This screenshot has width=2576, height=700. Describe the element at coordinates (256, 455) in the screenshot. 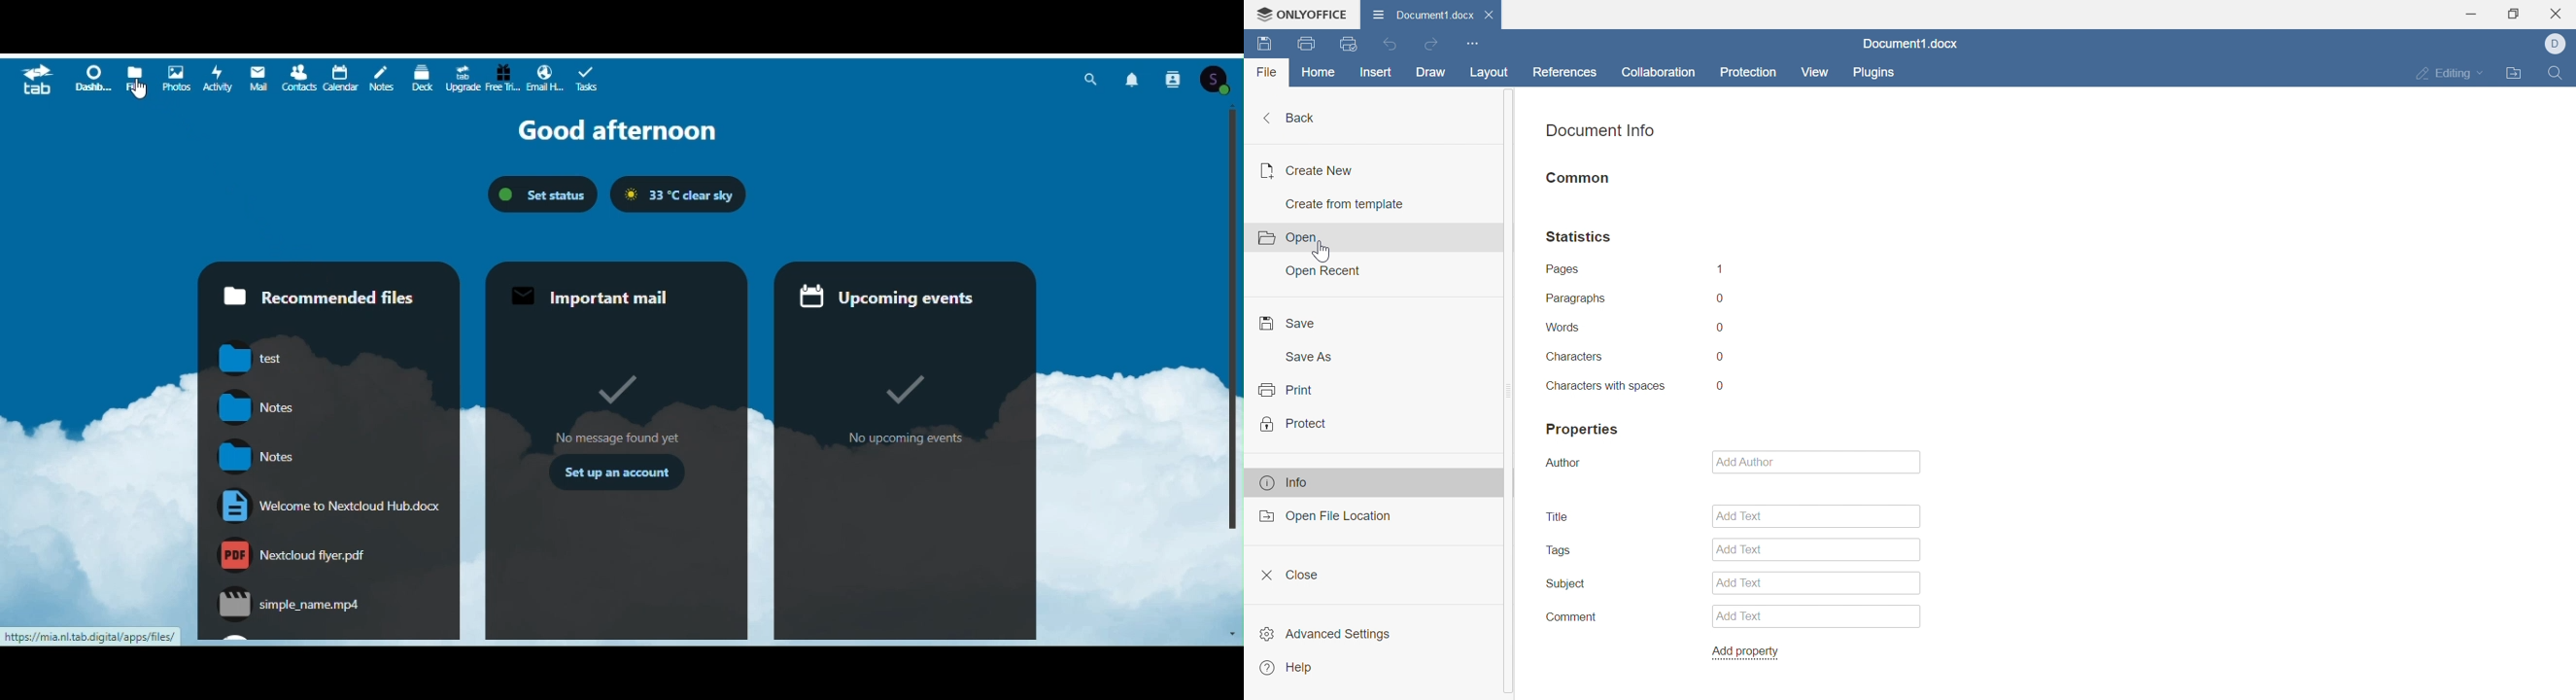

I see `notes` at that location.